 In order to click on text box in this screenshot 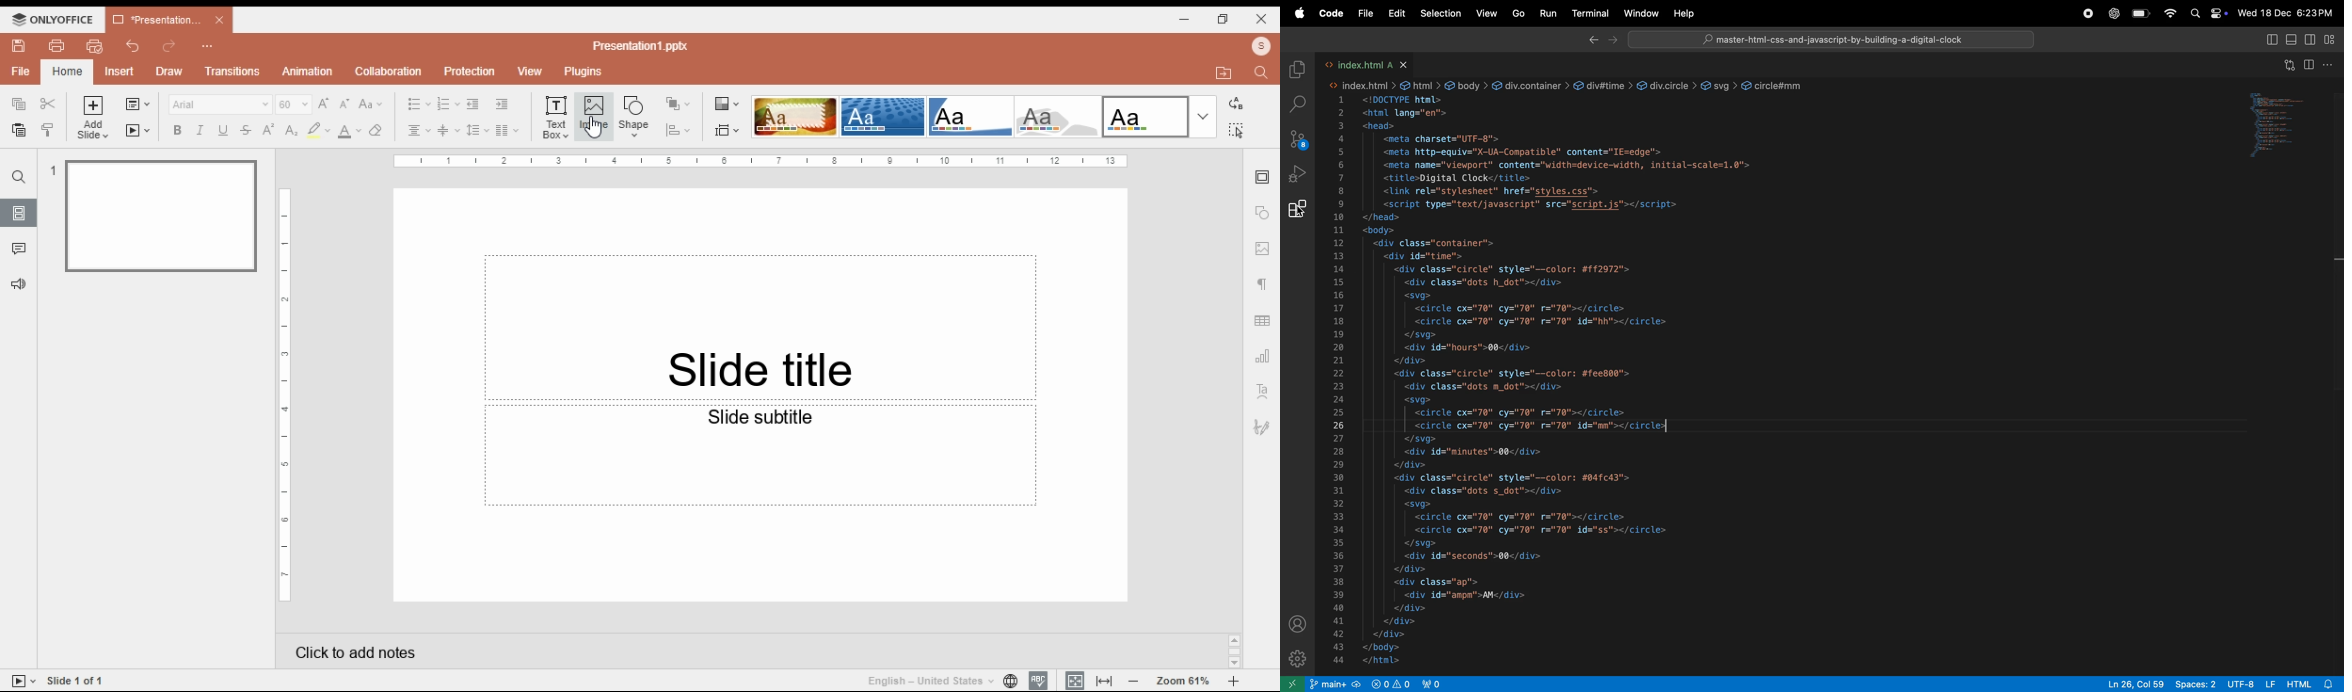, I will do `click(759, 325)`.